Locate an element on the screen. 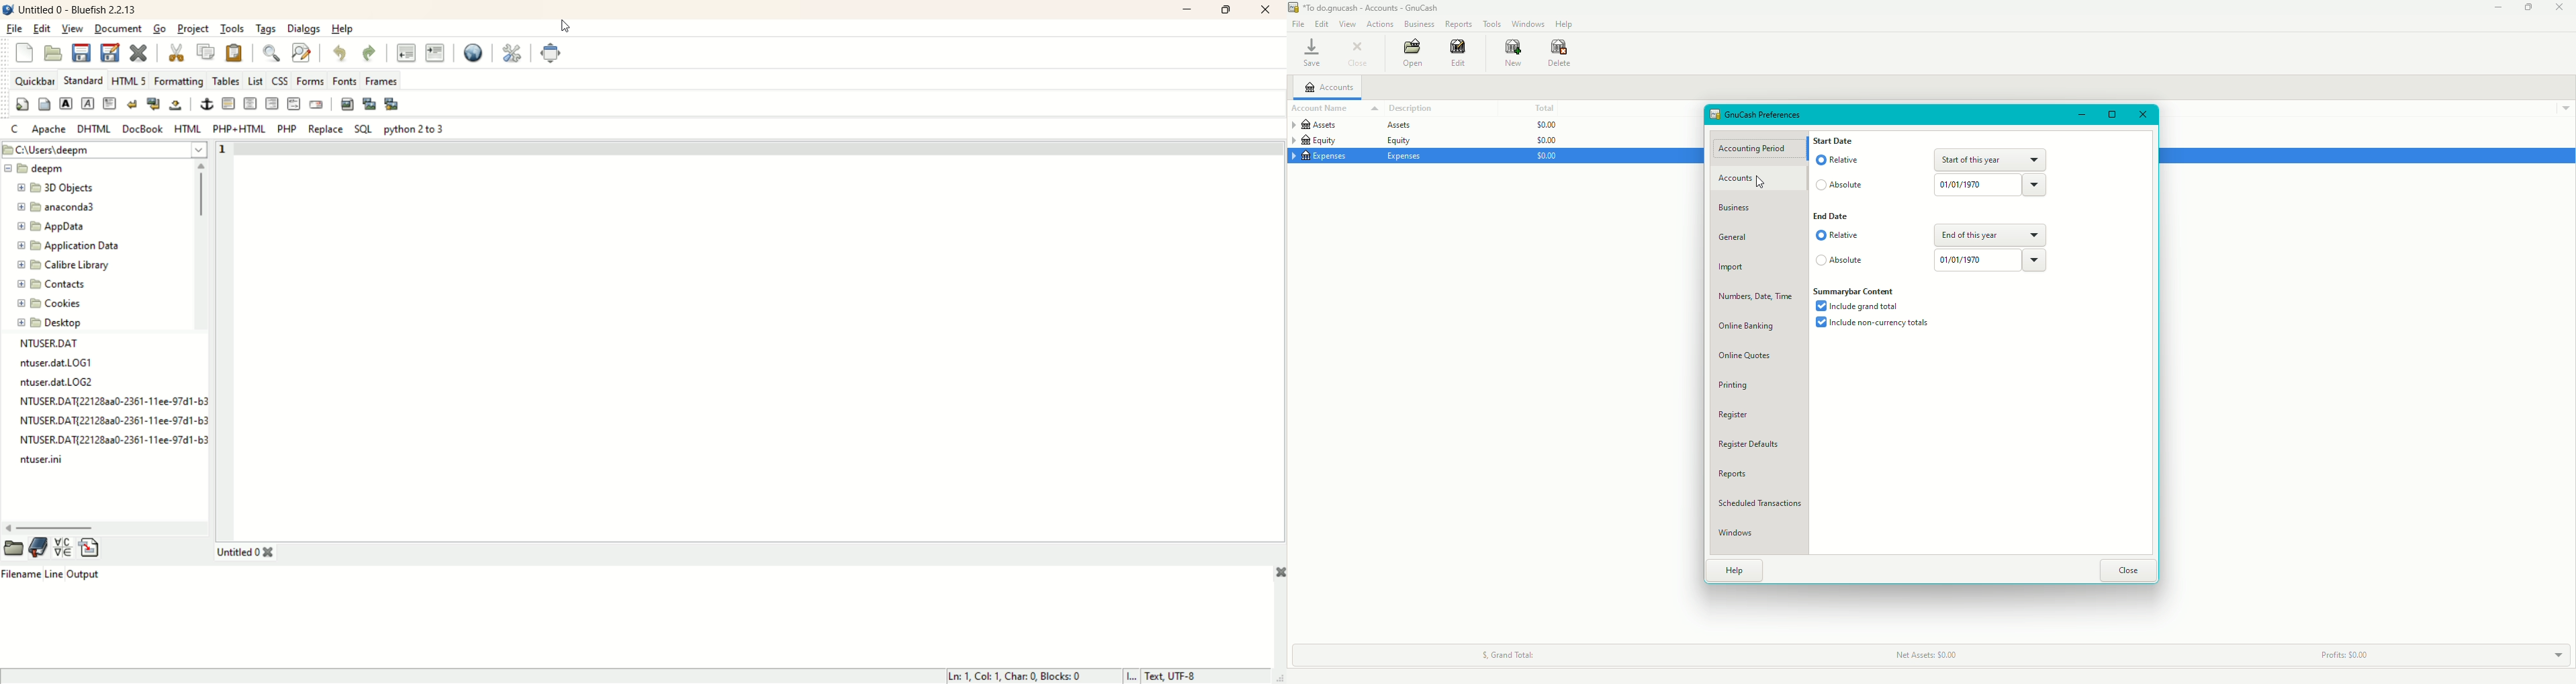 This screenshot has width=2576, height=700. maximize is located at coordinates (1228, 10).